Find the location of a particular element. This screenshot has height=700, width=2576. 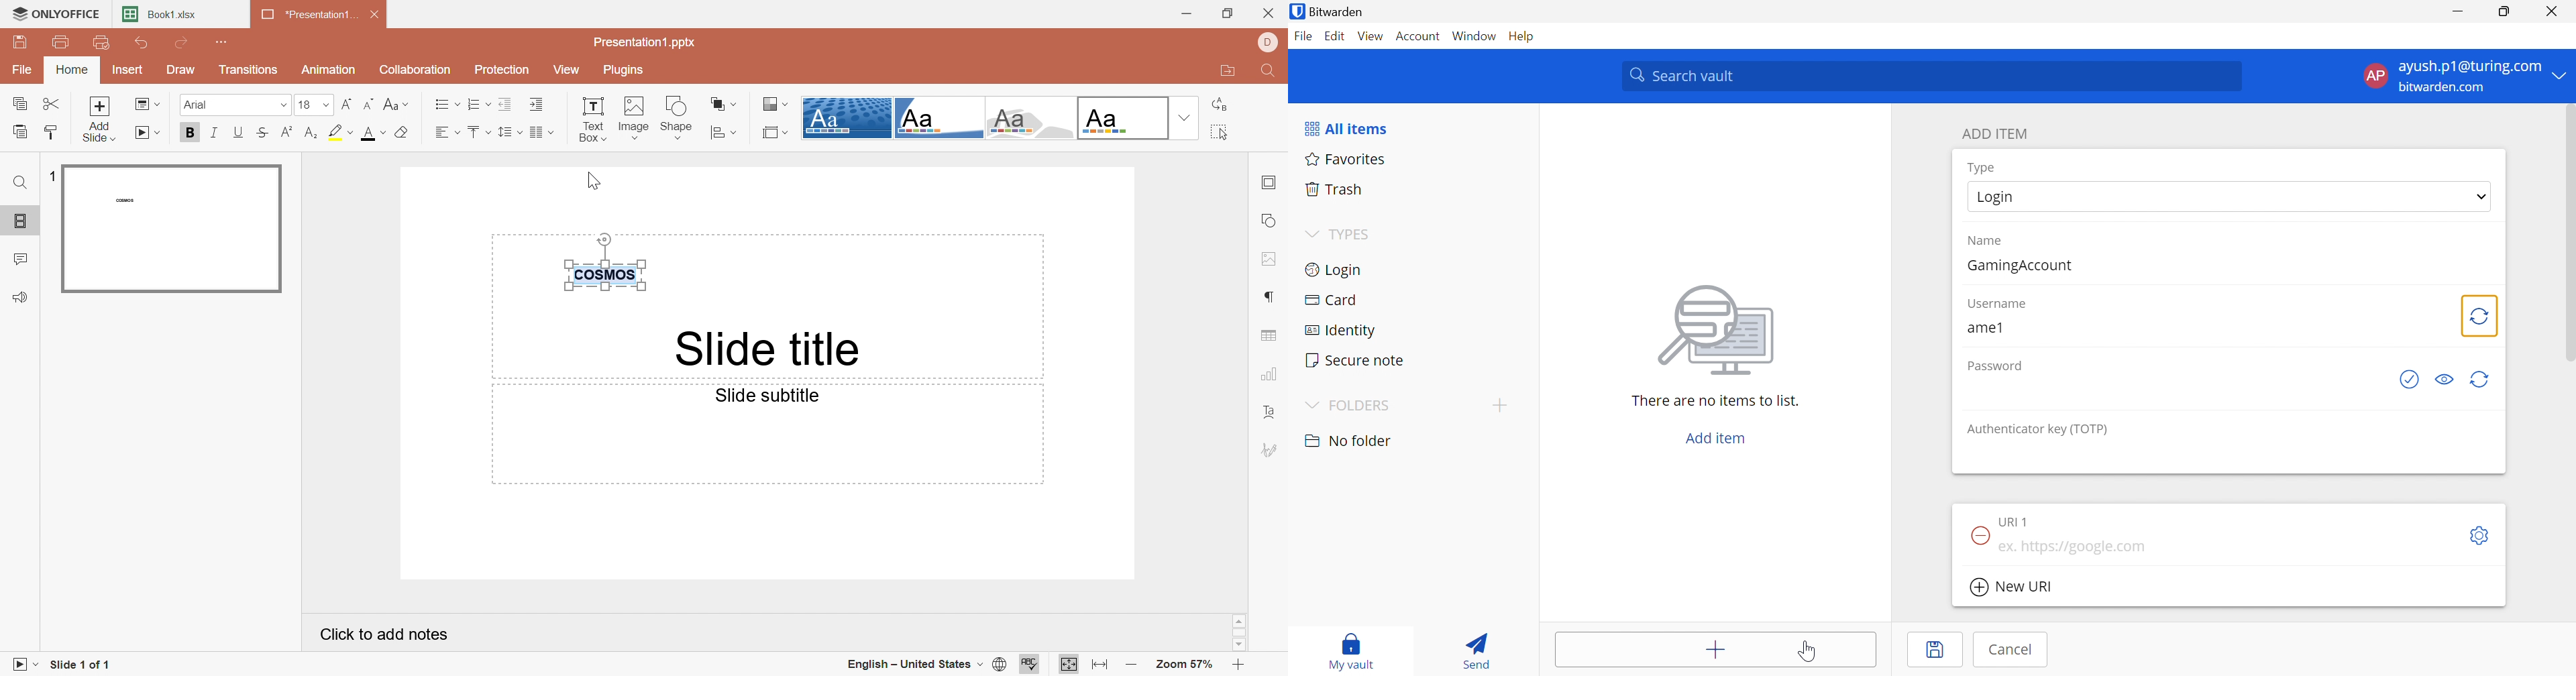

ayush.p1@turing.com is located at coordinates (2472, 68).